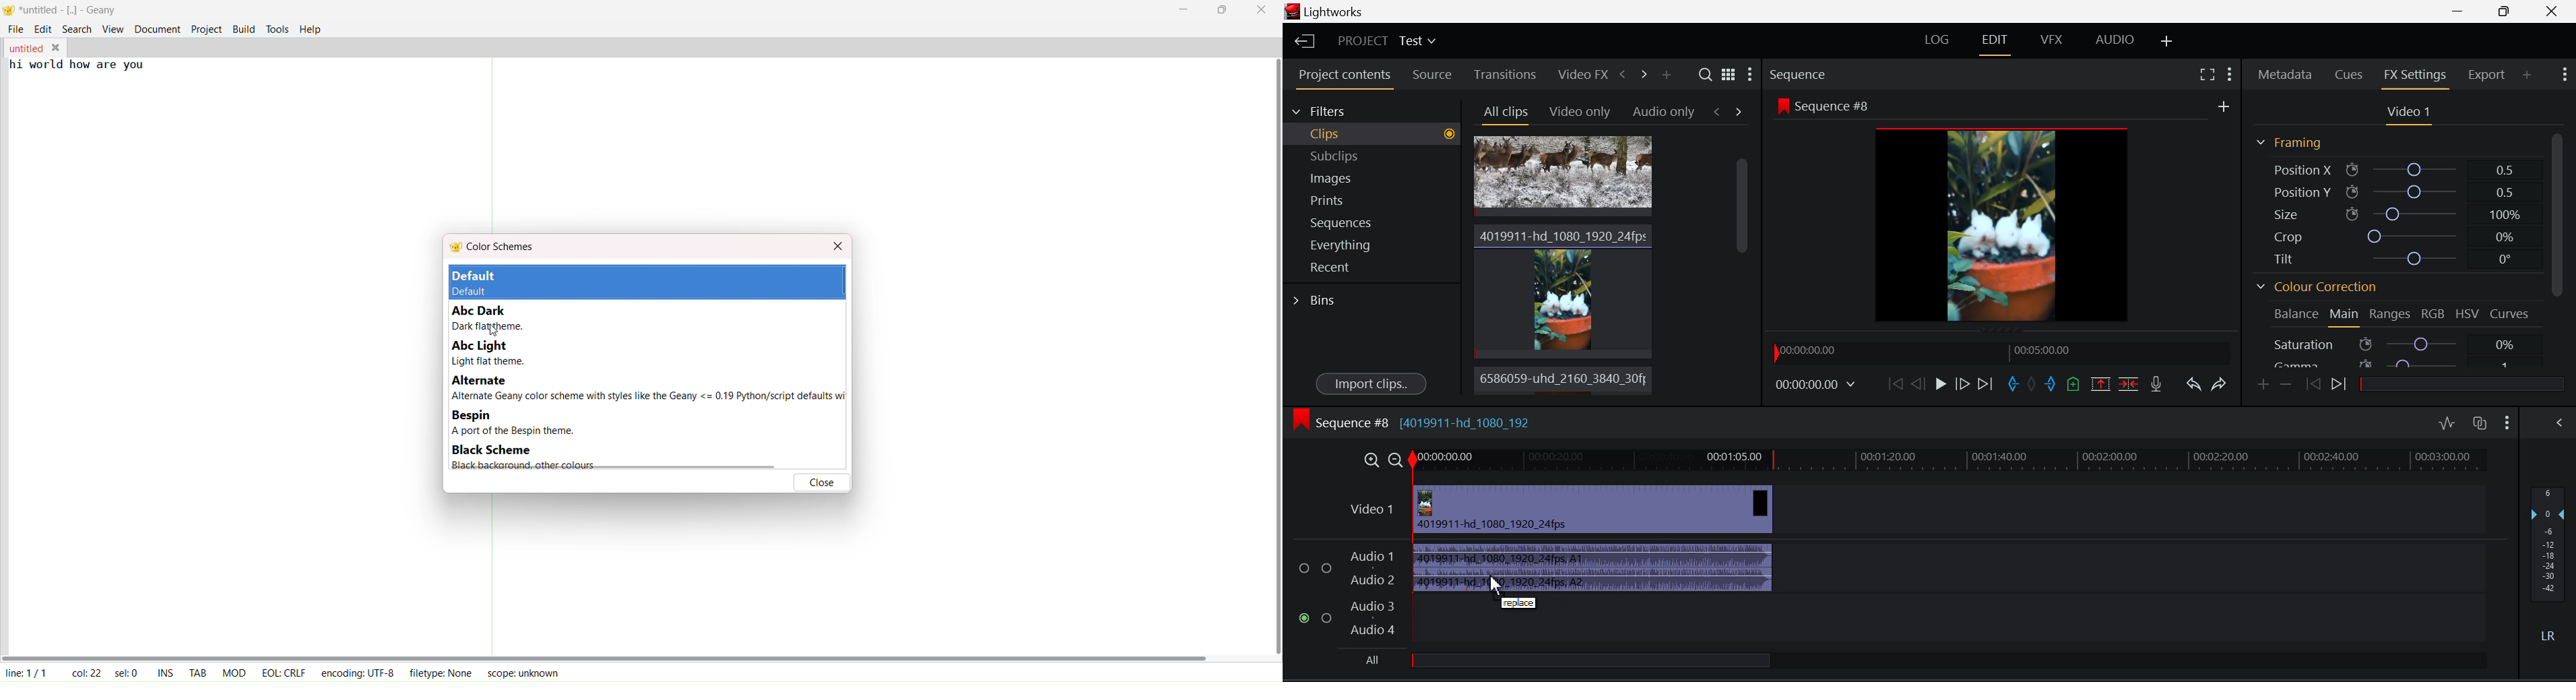 This screenshot has width=2576, height=700. What do you see at coordinates (2345, 315) in the screenshot?
I see `Main Tab Open` at bounding box center [2345, 315].